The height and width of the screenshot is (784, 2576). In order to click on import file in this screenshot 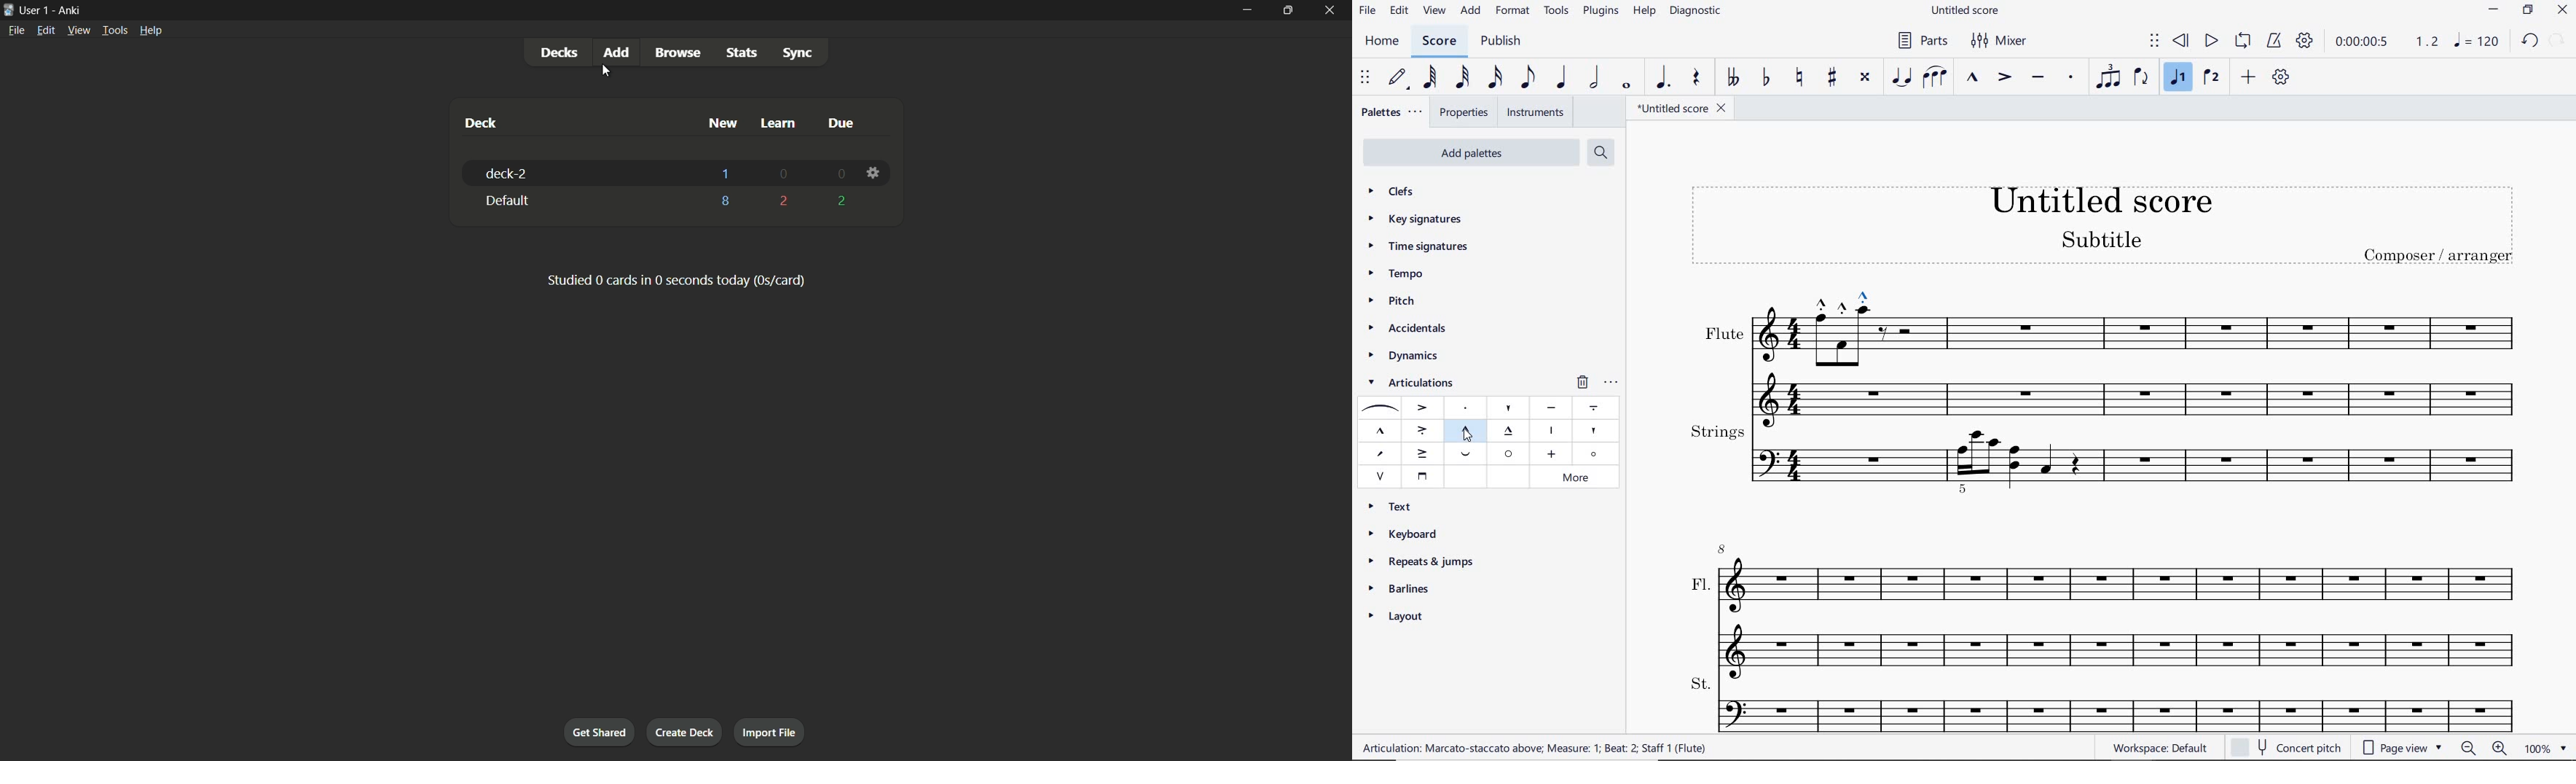, I will do `click(770, 733)`.